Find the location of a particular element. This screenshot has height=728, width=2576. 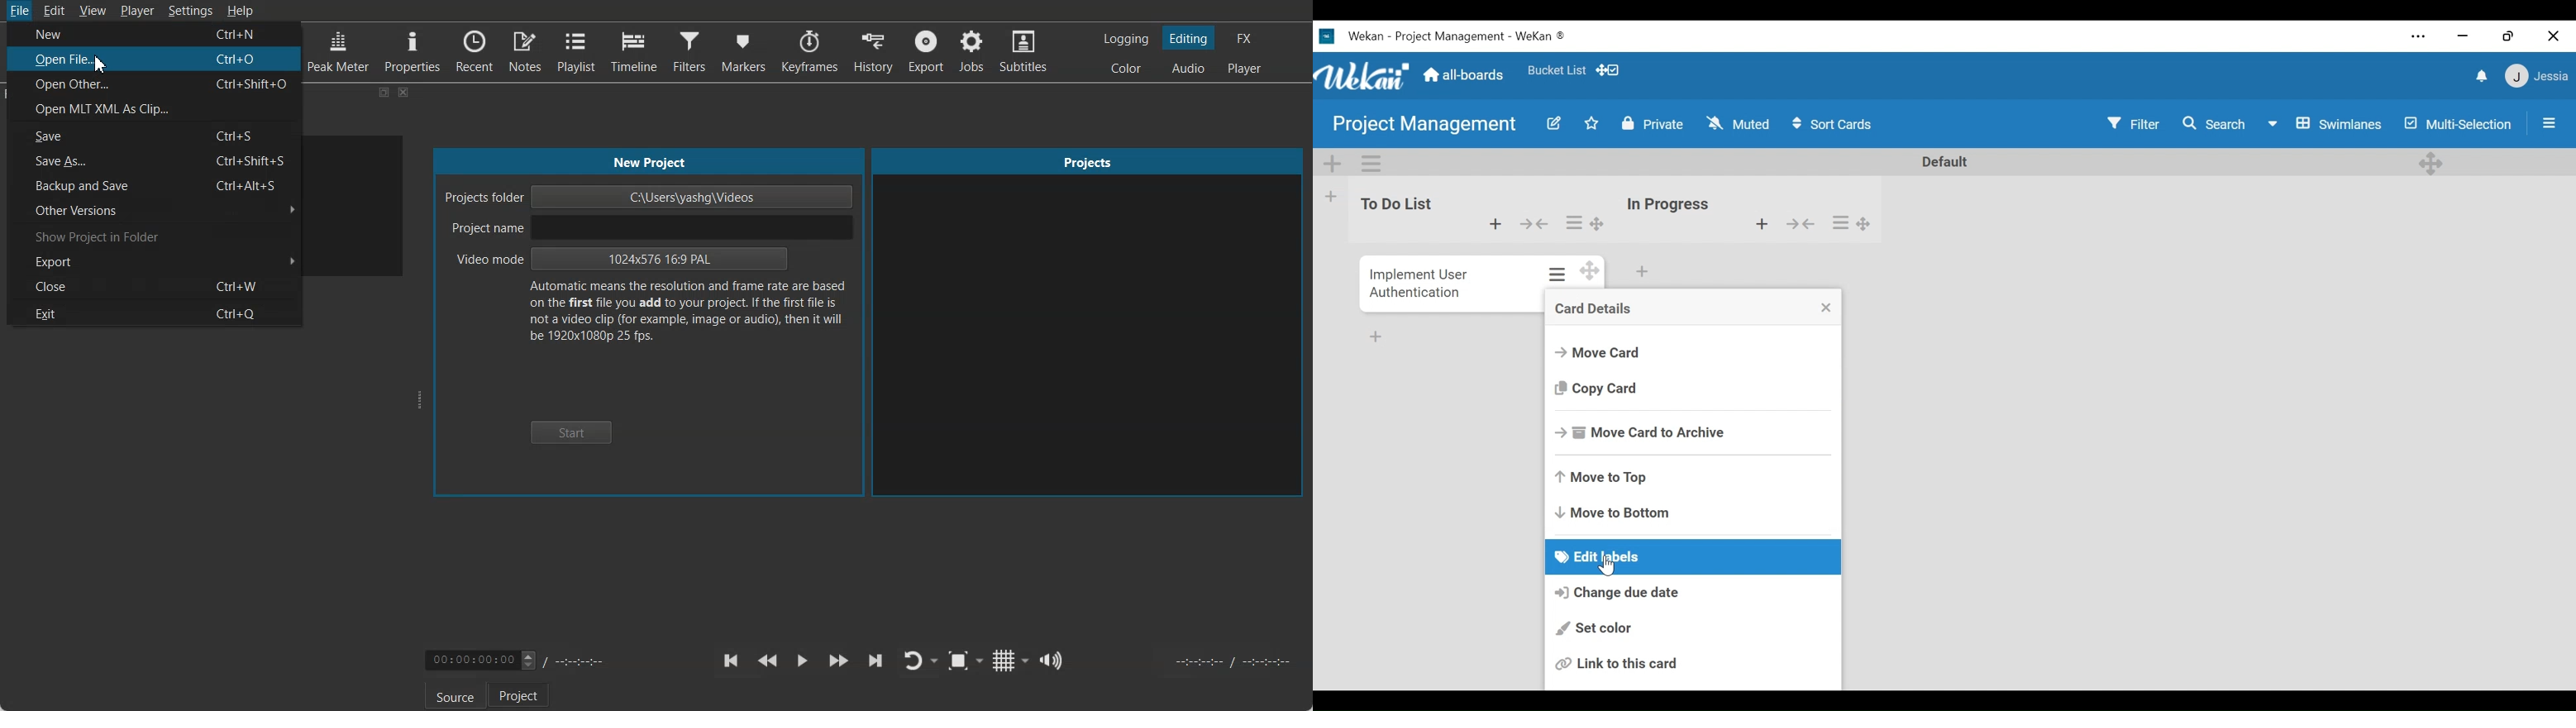

Other versions is located at coordinates (156, 211).